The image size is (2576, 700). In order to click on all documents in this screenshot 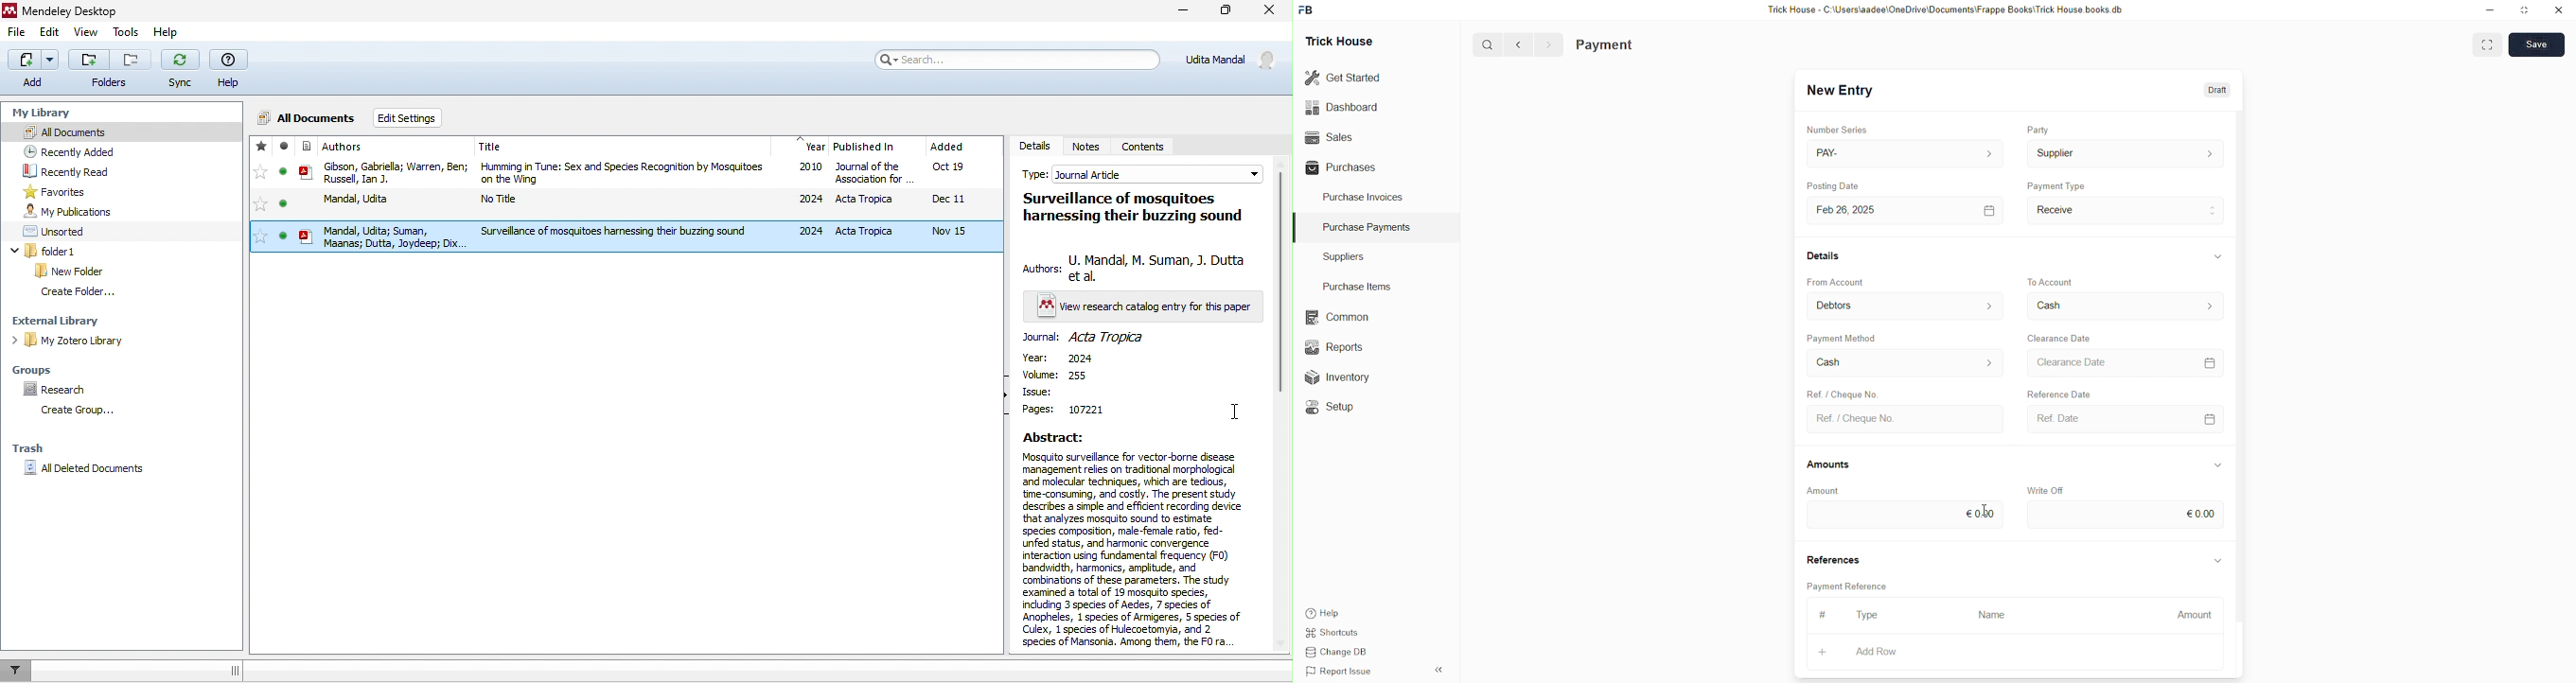, I will do `click(118, 131)`.